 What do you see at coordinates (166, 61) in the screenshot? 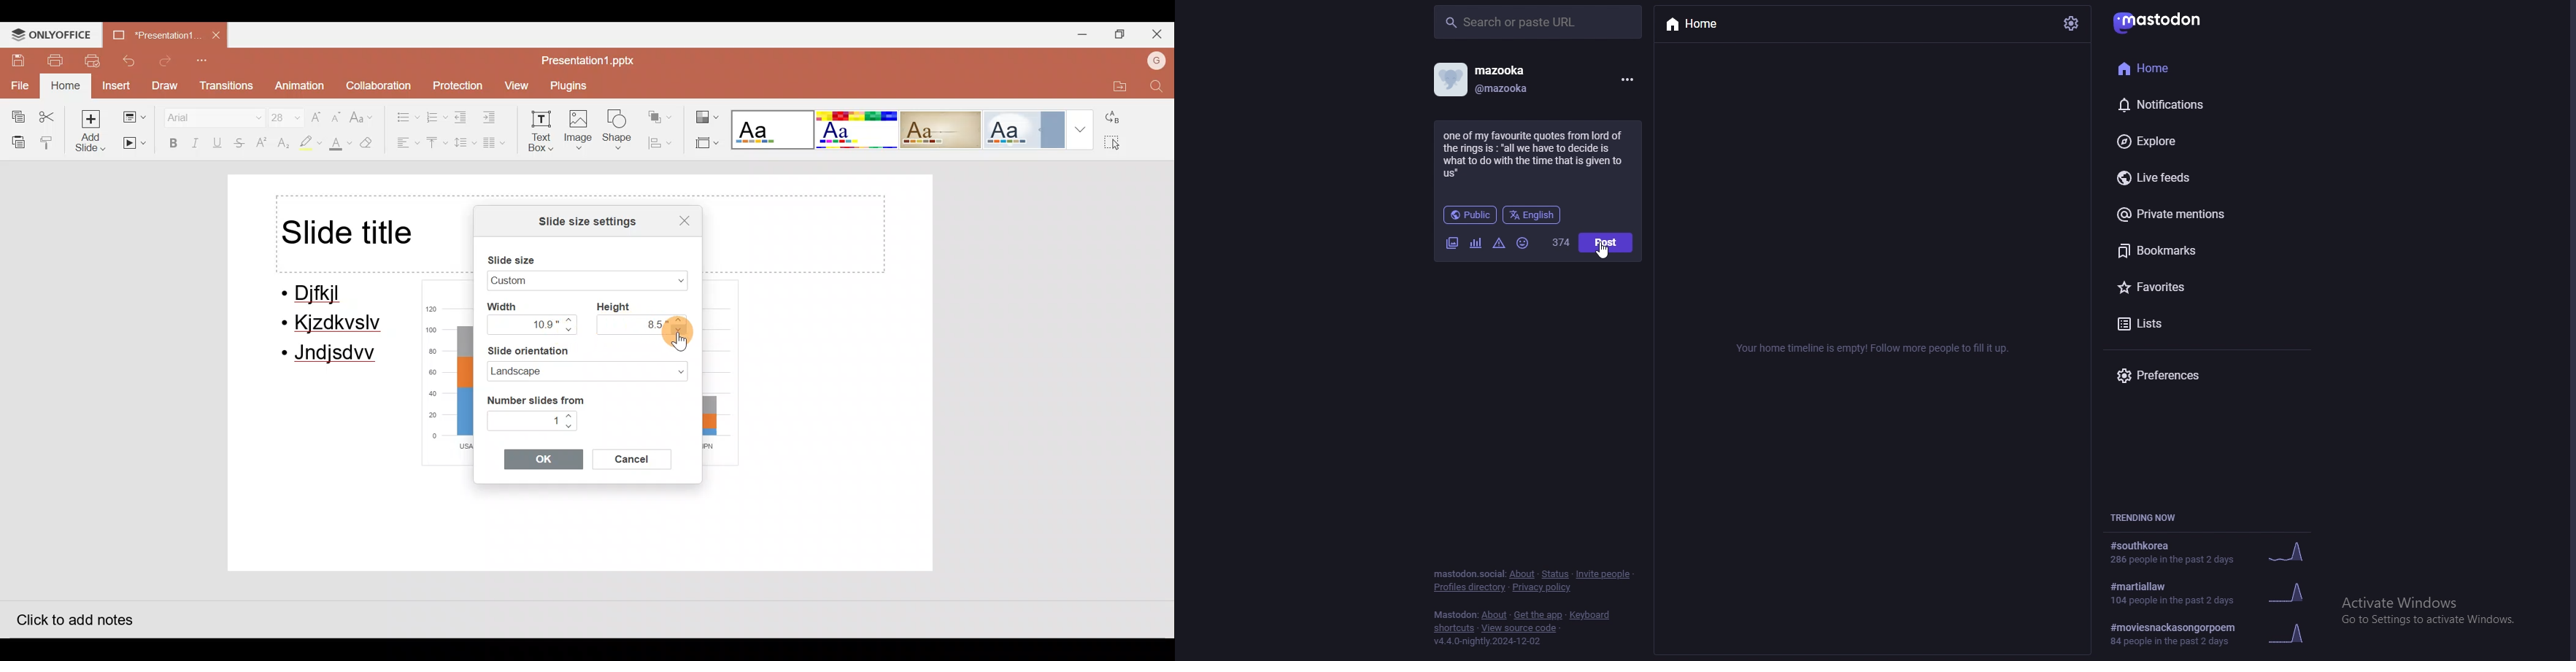
I see `Redo` at bounding box center [166, 61].